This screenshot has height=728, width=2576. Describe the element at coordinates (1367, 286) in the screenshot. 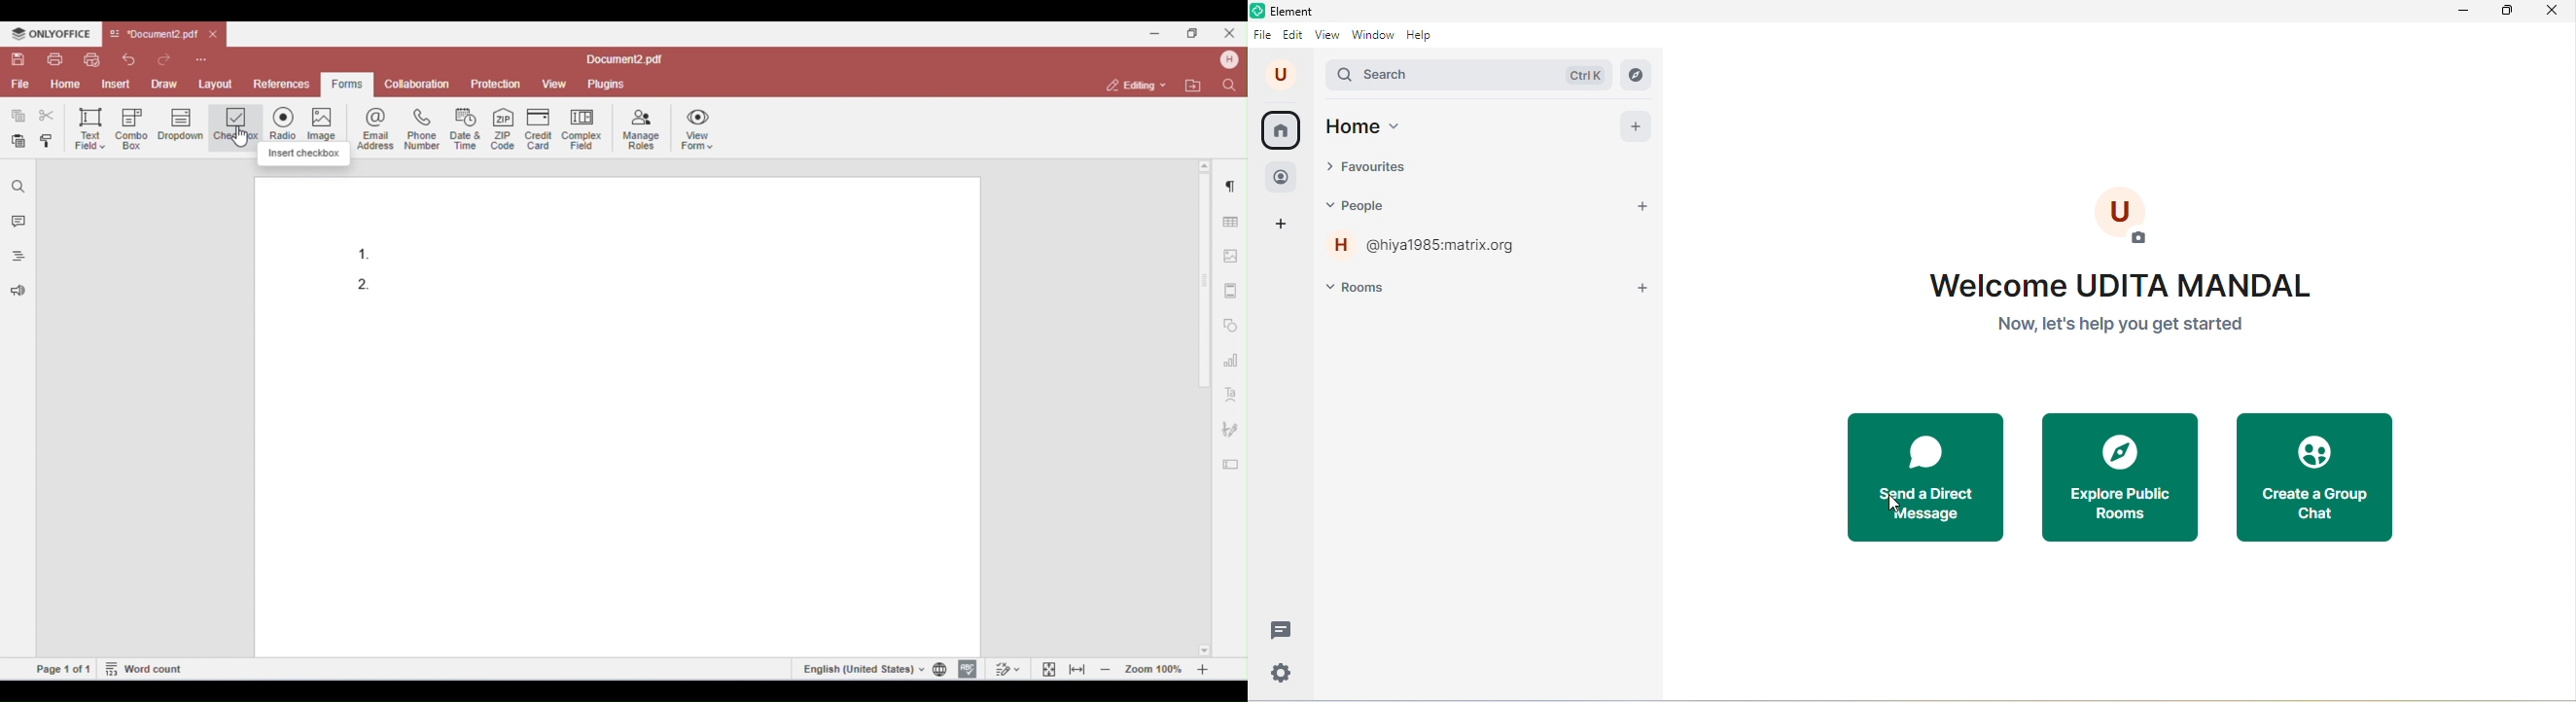

I see `rooms` at that location.